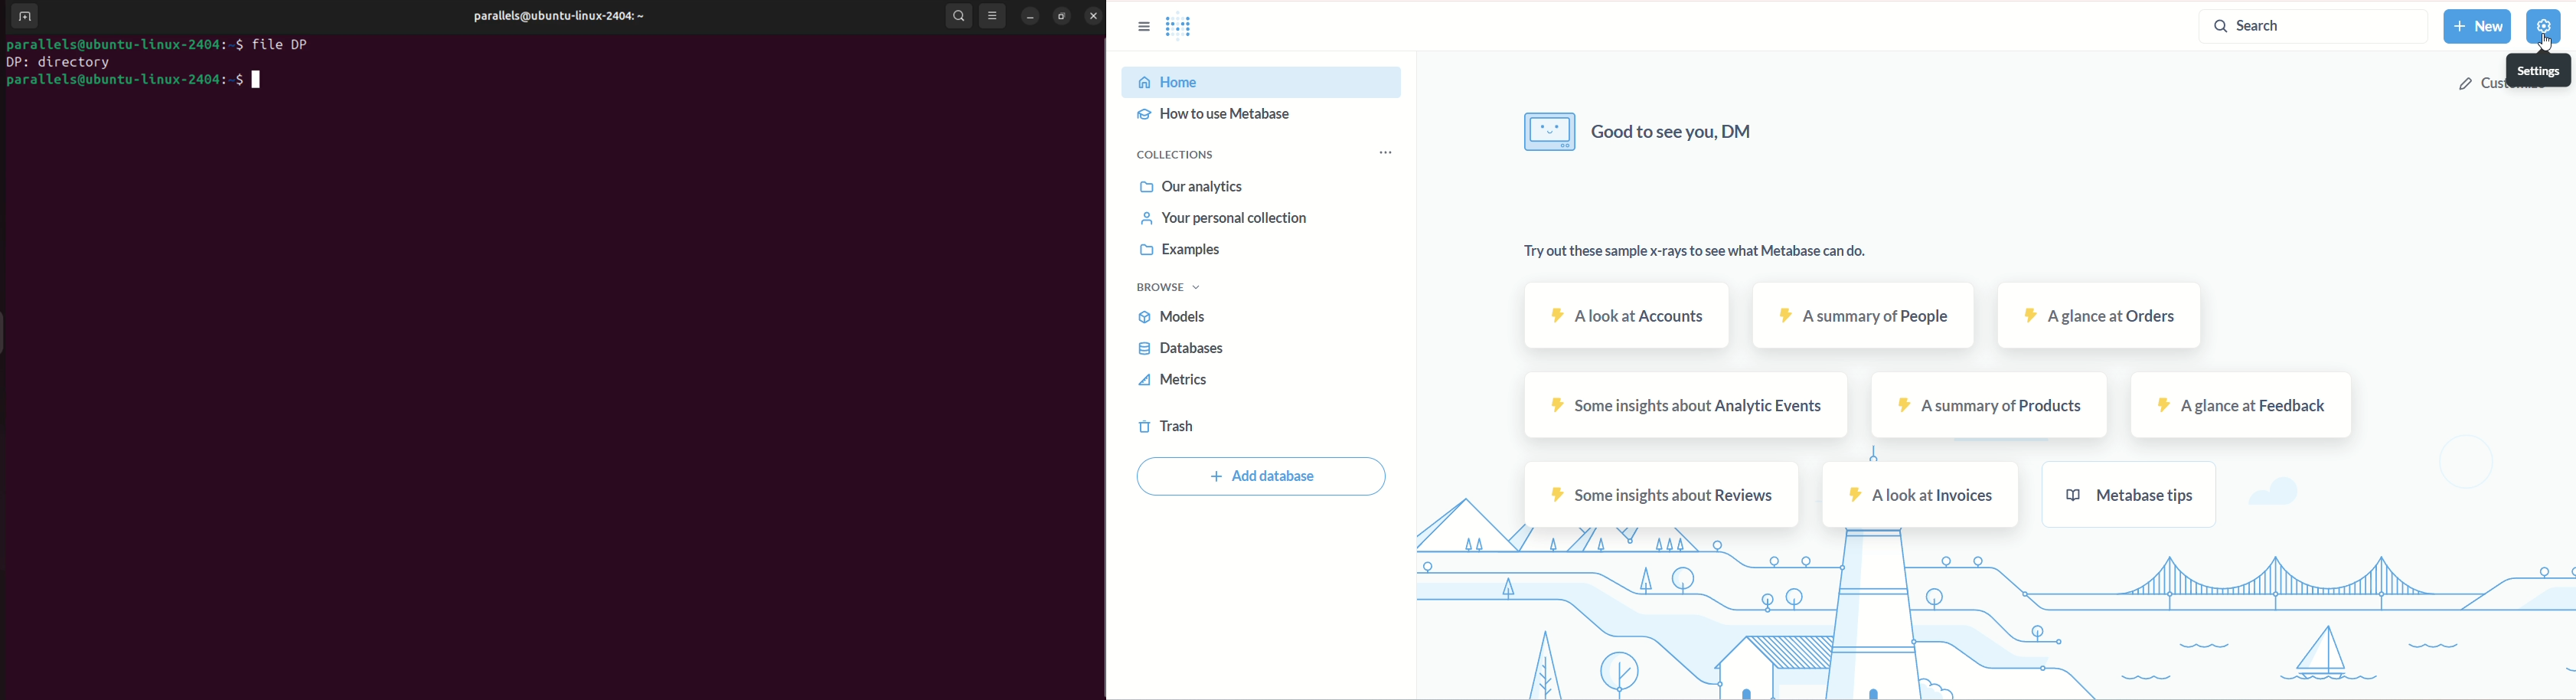 The width and height of the screenshot is (2576, 700). Describe the element at coordinates (2515, 85) in the screenshot. I see `customize` at that location.